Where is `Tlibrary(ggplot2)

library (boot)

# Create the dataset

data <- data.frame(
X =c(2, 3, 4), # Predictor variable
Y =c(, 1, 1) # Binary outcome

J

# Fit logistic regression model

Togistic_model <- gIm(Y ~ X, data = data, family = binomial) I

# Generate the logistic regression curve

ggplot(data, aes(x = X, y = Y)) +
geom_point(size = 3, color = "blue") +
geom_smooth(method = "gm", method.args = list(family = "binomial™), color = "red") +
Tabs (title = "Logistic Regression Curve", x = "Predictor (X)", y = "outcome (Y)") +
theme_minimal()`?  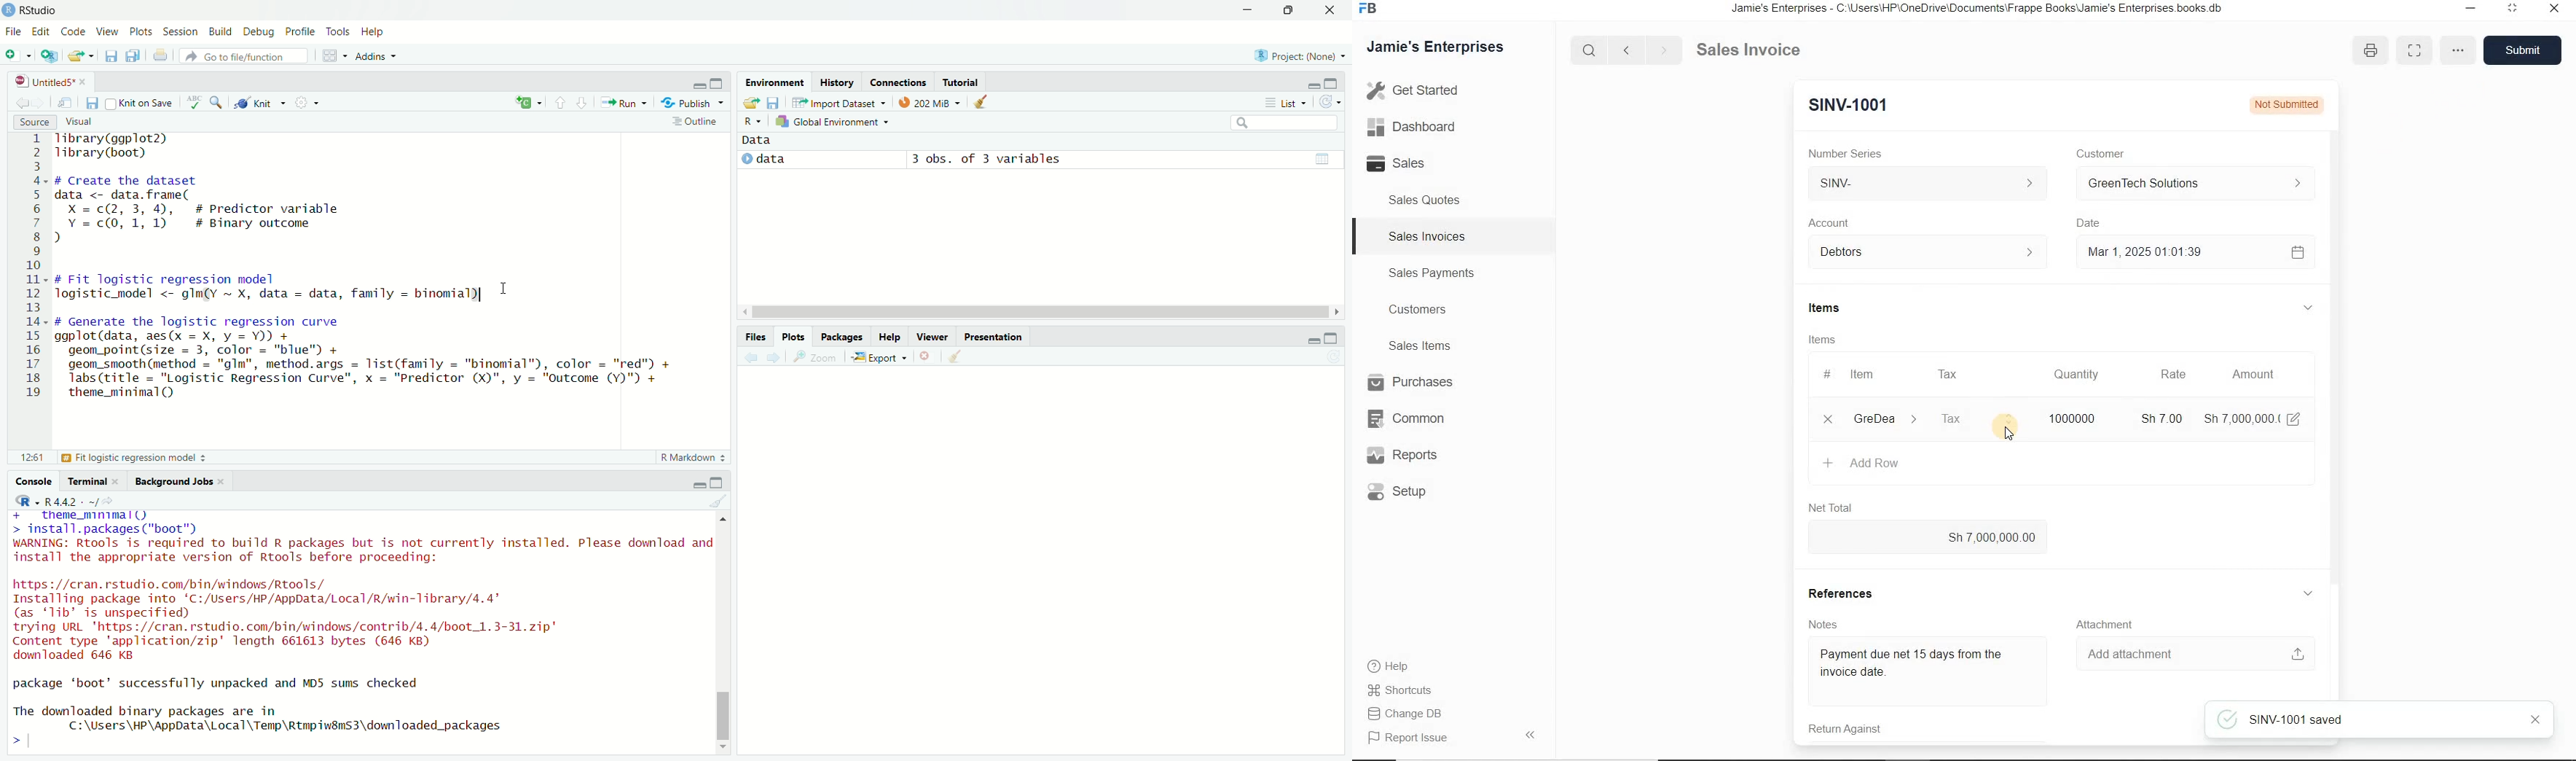 Tlibrary(ggplot2)

library (boot)

# Create the dataset

data <- data.frame(
X =c(2, 3, 4), # Predictor variable
Y =c(, 1, 1) # Binary outcome

J

# Fit logistic regression model

Togistic_model <- gIm(Y ~ X, data = data, family = binomial) I

# Generate the logistic regression curve

ggplot(data, aes(x = X, y = Y)) +
geom_point(size = 3, color = "blue") +
geom_smooth(method = "gm", method.args = list(family = "binomial™), color = "red") +
Tabs (title = "Logistic Regression Curve", x = "Predictor (X)", y = "outcome (Y)") +
theme_minimal() is located at coordinates (365, 272).